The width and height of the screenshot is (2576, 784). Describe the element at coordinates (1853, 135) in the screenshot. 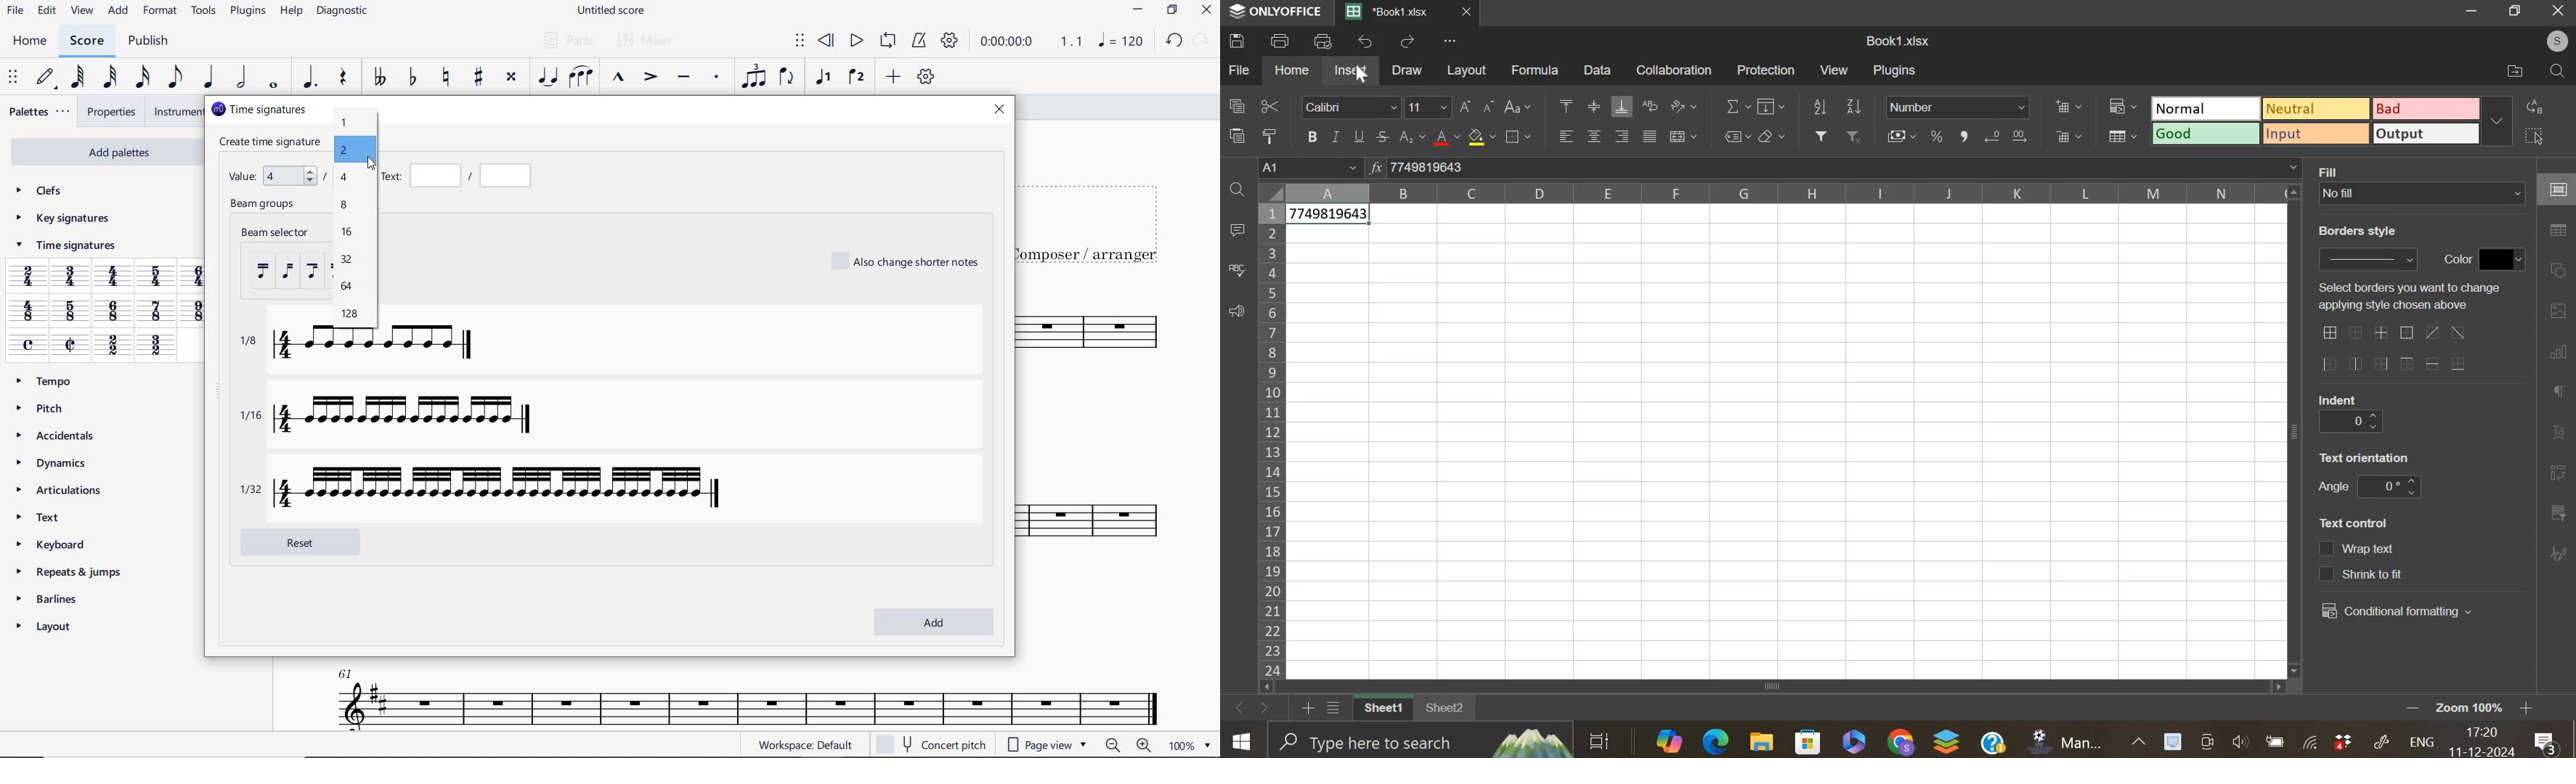

I see `remove filter` at that location.